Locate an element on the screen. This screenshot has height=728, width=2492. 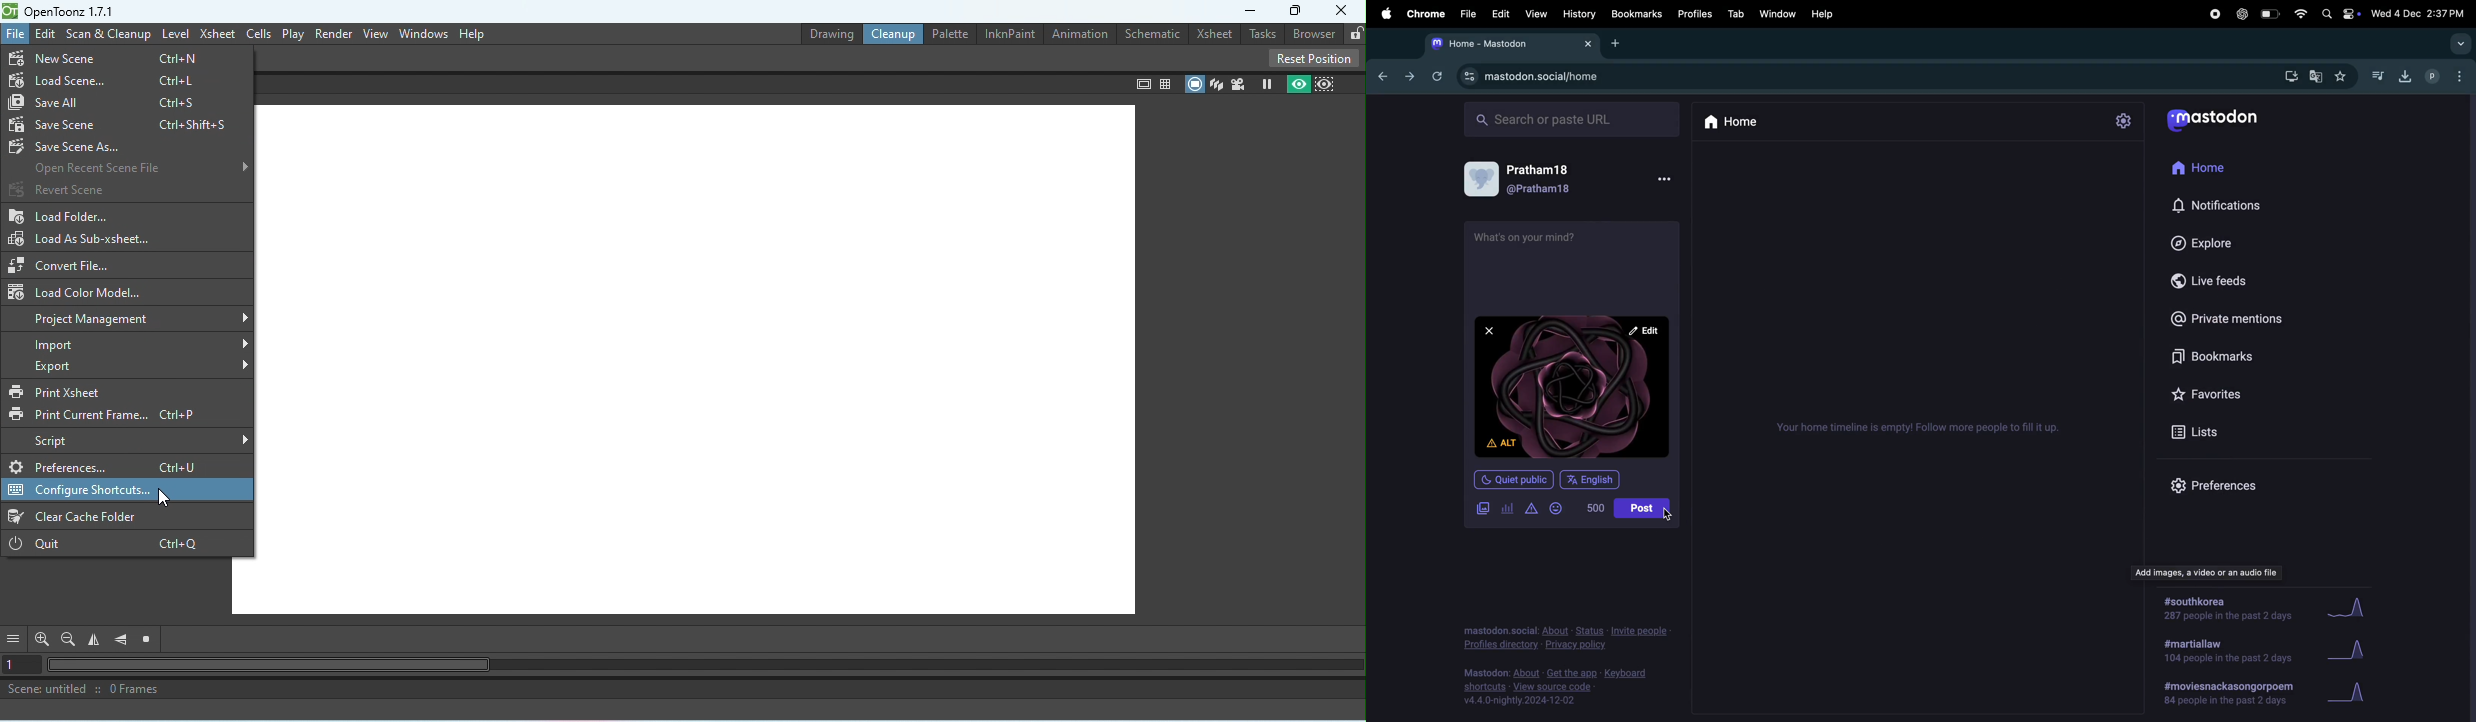
mastodon url is located at coordinates (1534, 77).